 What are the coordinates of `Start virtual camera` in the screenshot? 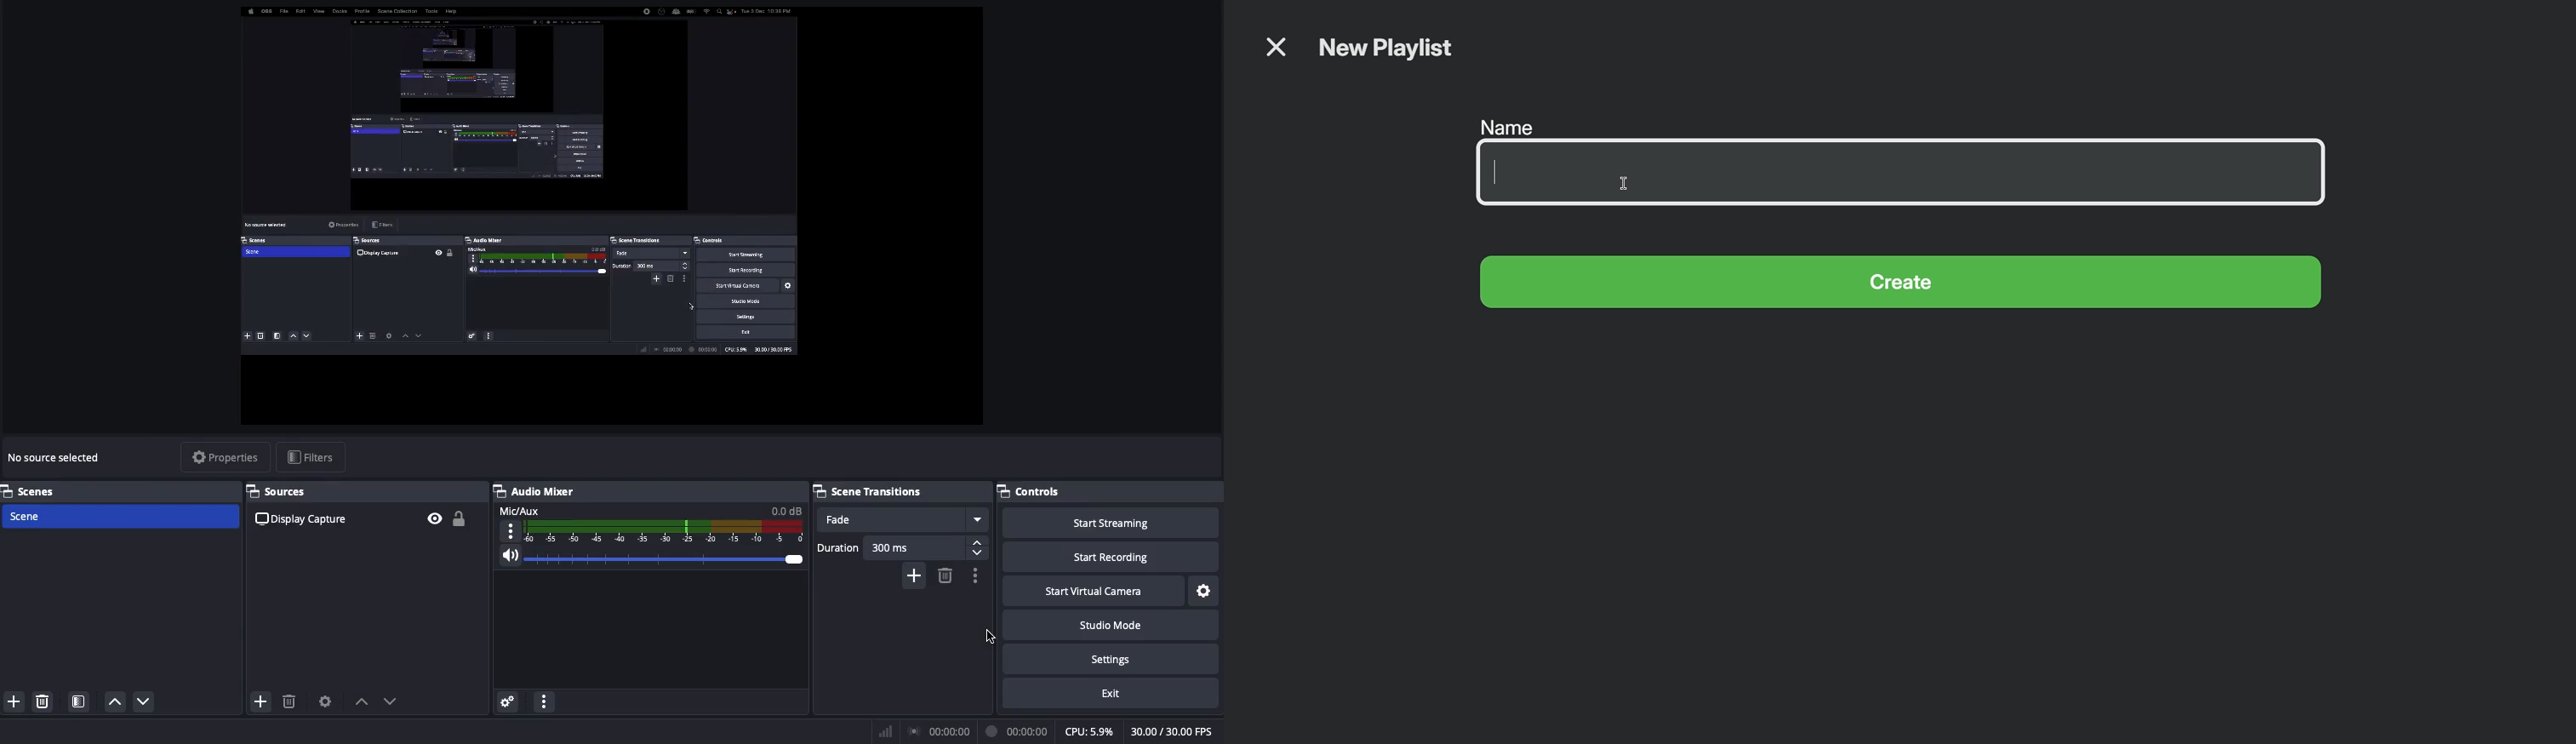 It's located at (1105, 592).